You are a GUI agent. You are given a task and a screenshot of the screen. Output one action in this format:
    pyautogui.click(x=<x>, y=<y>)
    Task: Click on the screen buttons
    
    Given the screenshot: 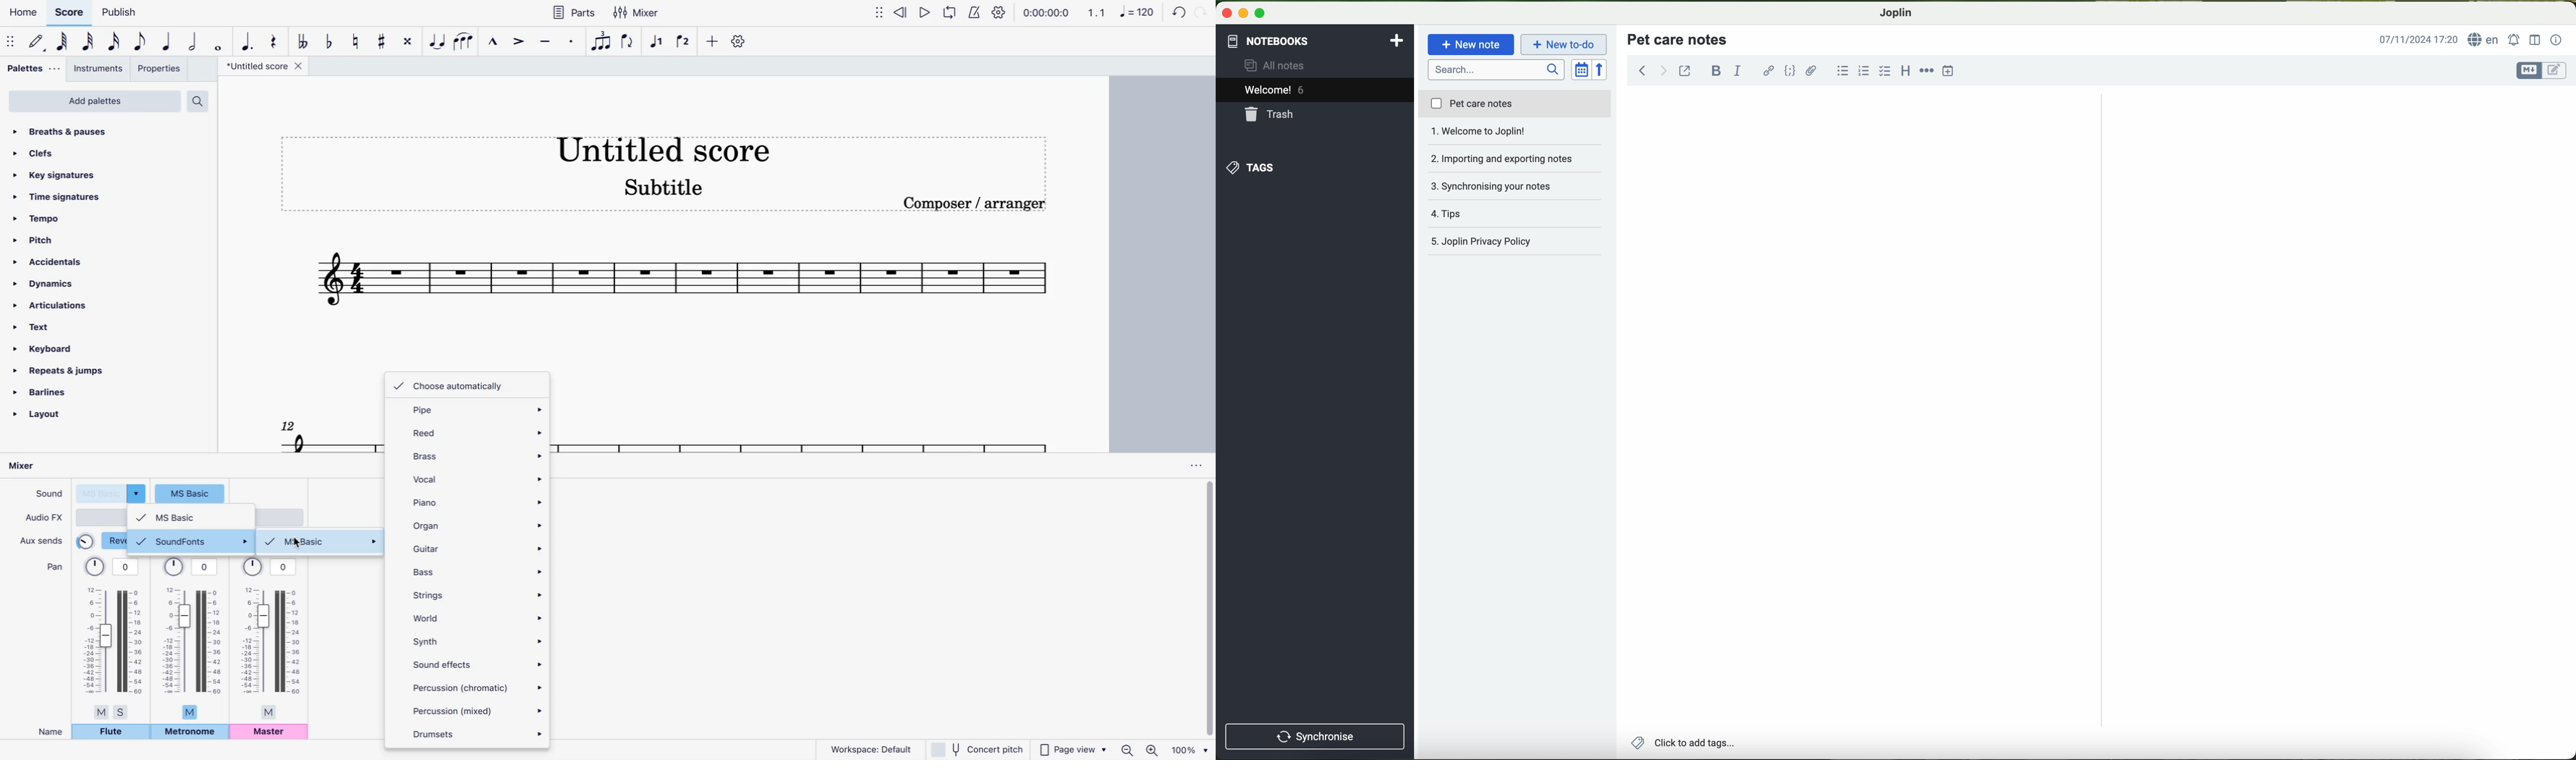 What is the action you would take?
    pyautogui.click(x=1242, y=13)
    